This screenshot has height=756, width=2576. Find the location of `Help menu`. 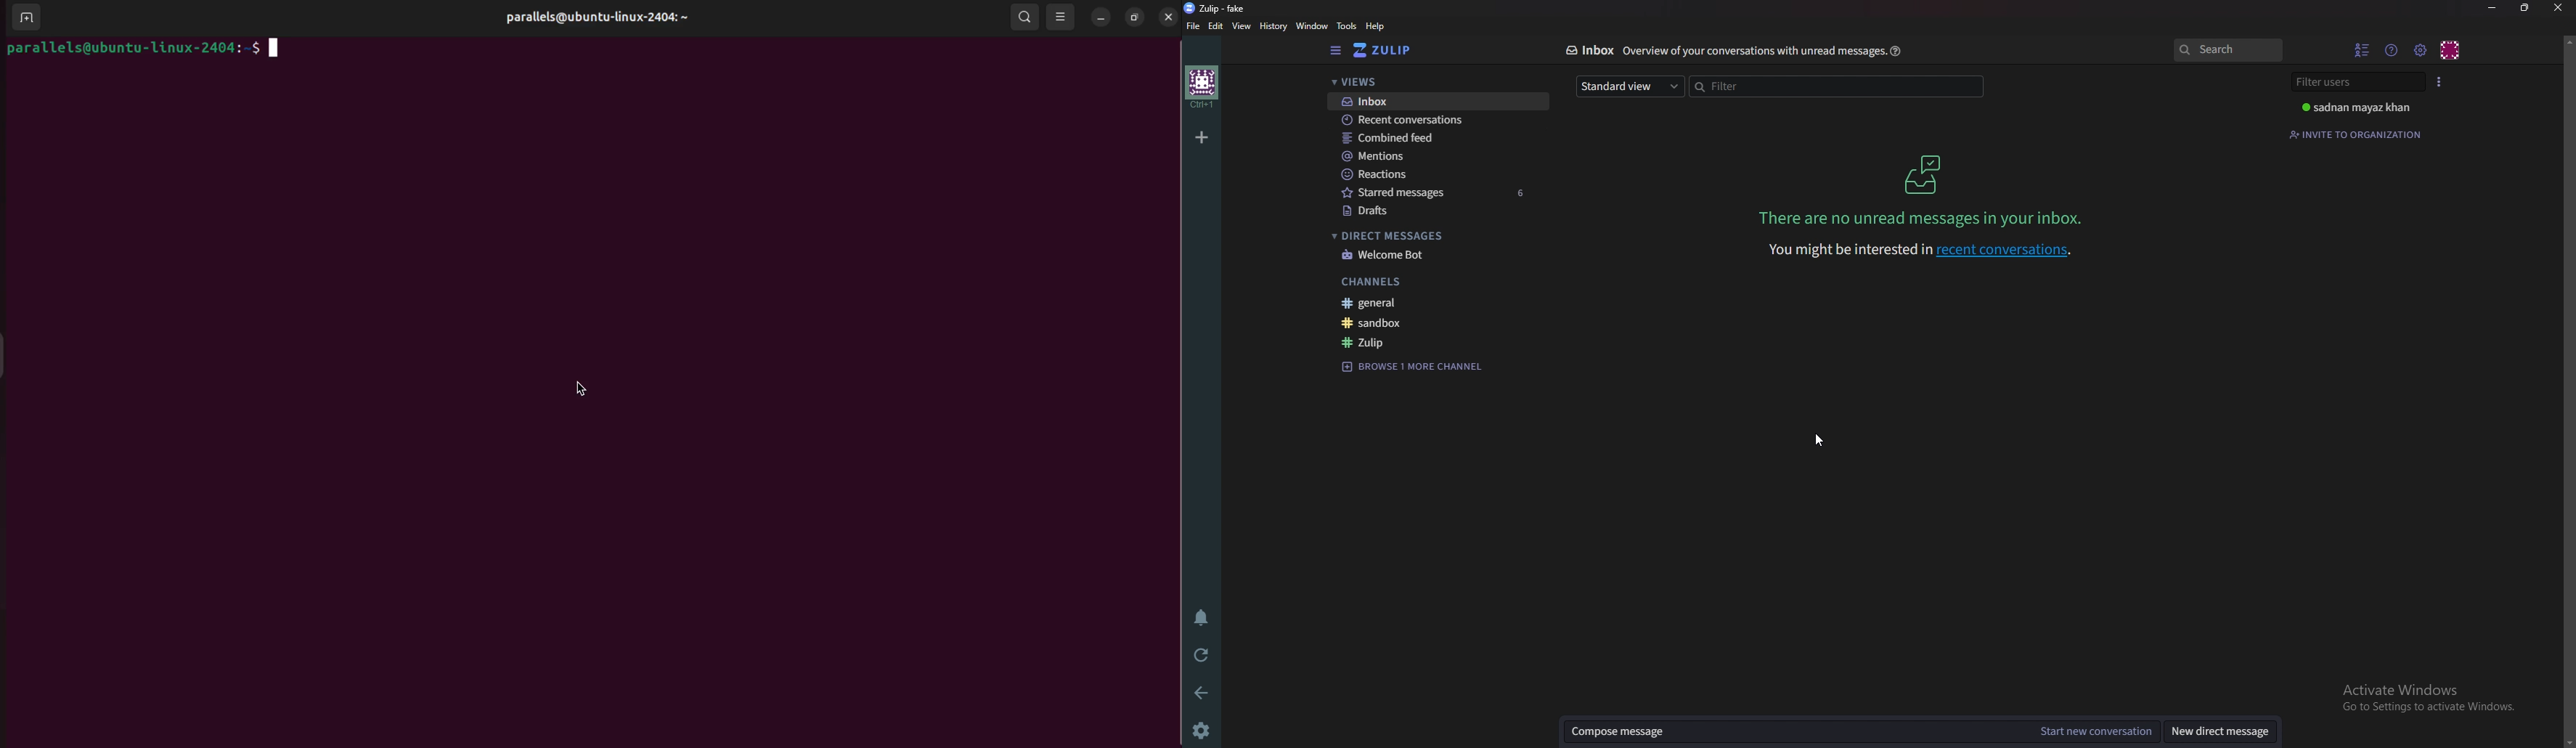

Help menu is located at coordinates (2391, 51).